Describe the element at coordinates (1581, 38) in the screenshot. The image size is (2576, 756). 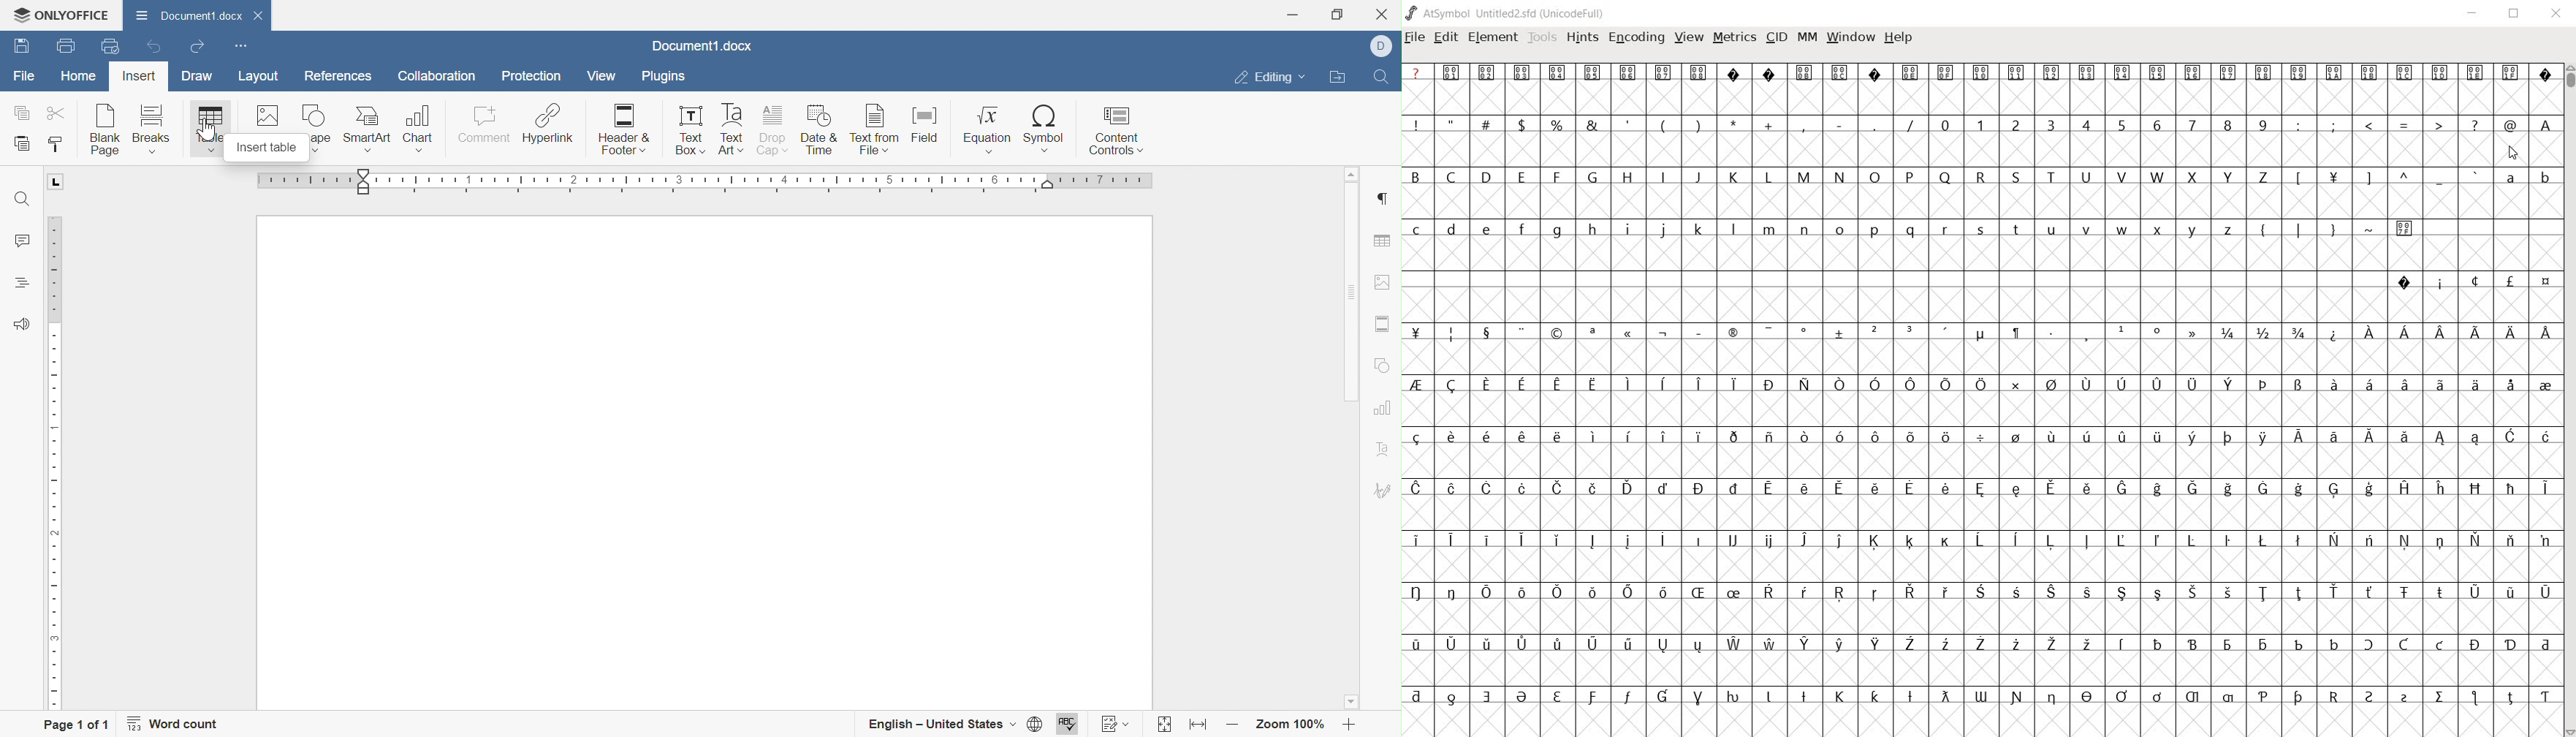
I see `HINTS` at that location.